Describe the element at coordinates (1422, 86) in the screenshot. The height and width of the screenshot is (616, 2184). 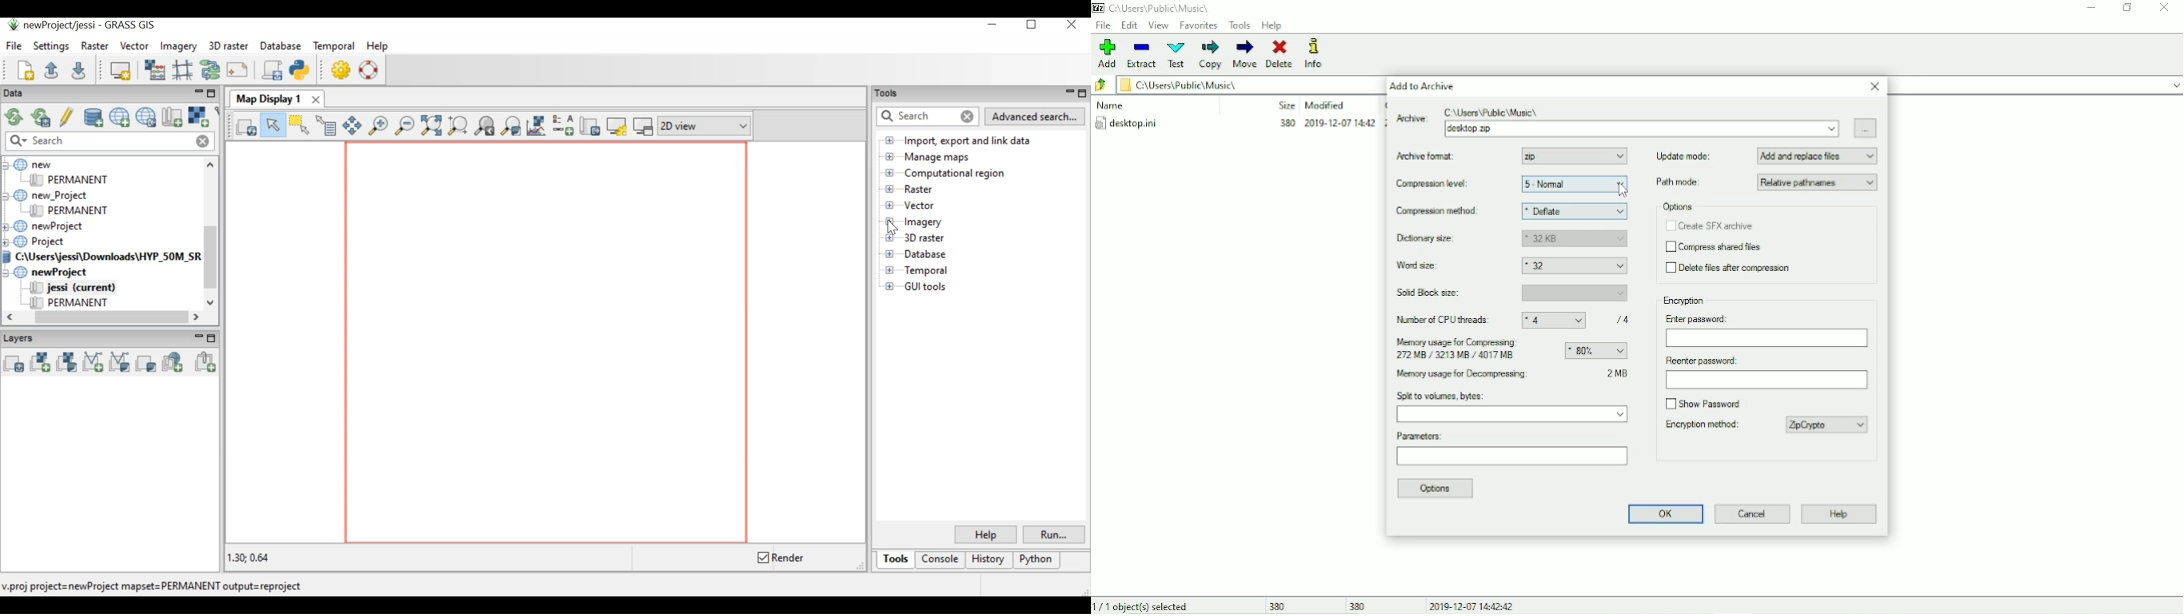
I see `Add to Archive` at that location.